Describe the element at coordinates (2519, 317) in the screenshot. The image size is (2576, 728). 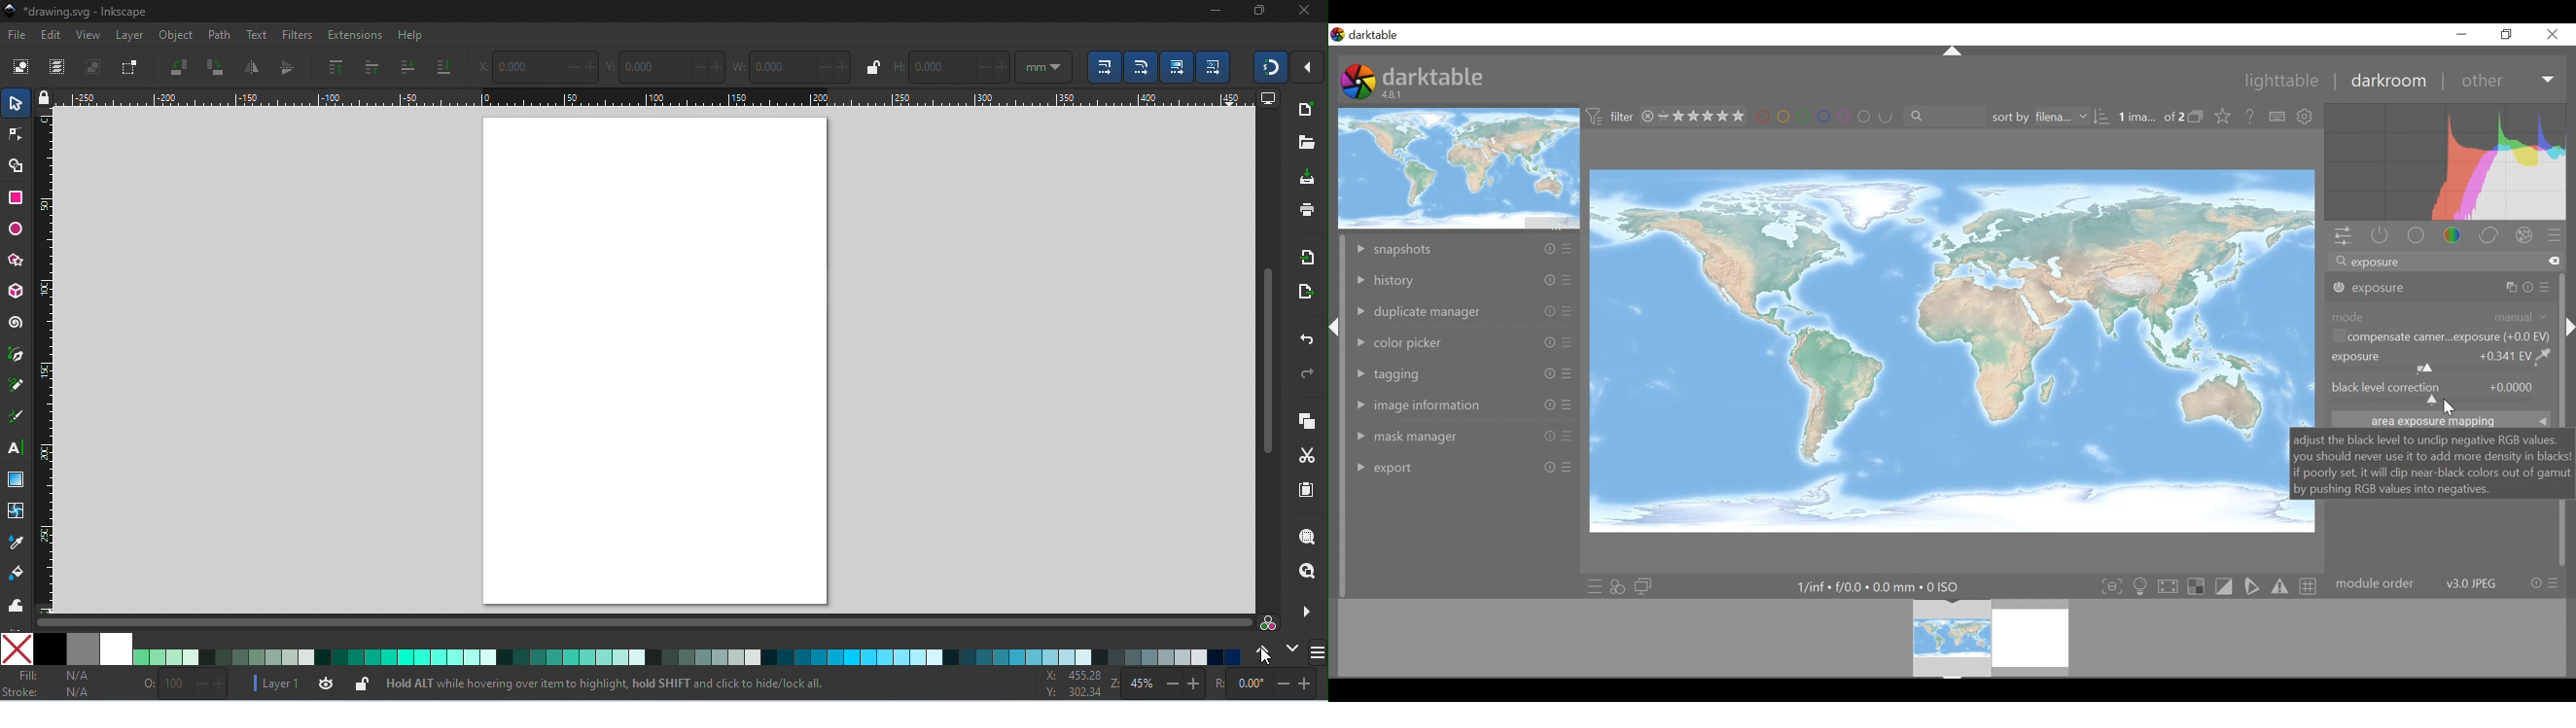
I see `manual` at that location.